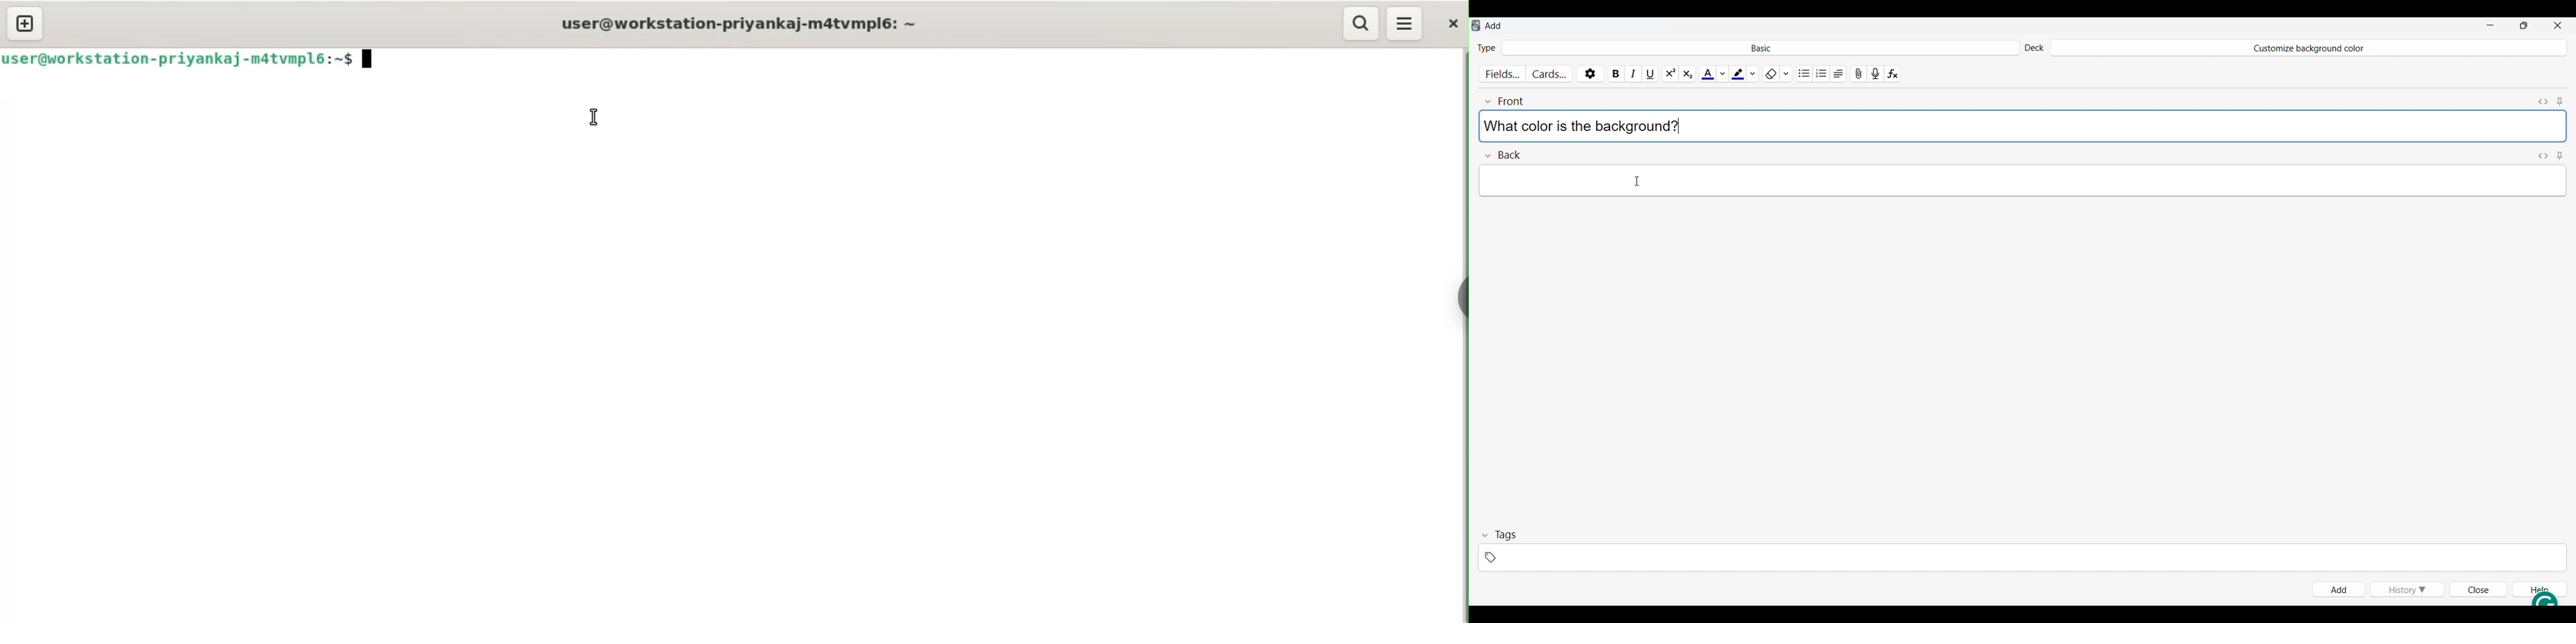  I want to click on Equations, so click(1893, 72).